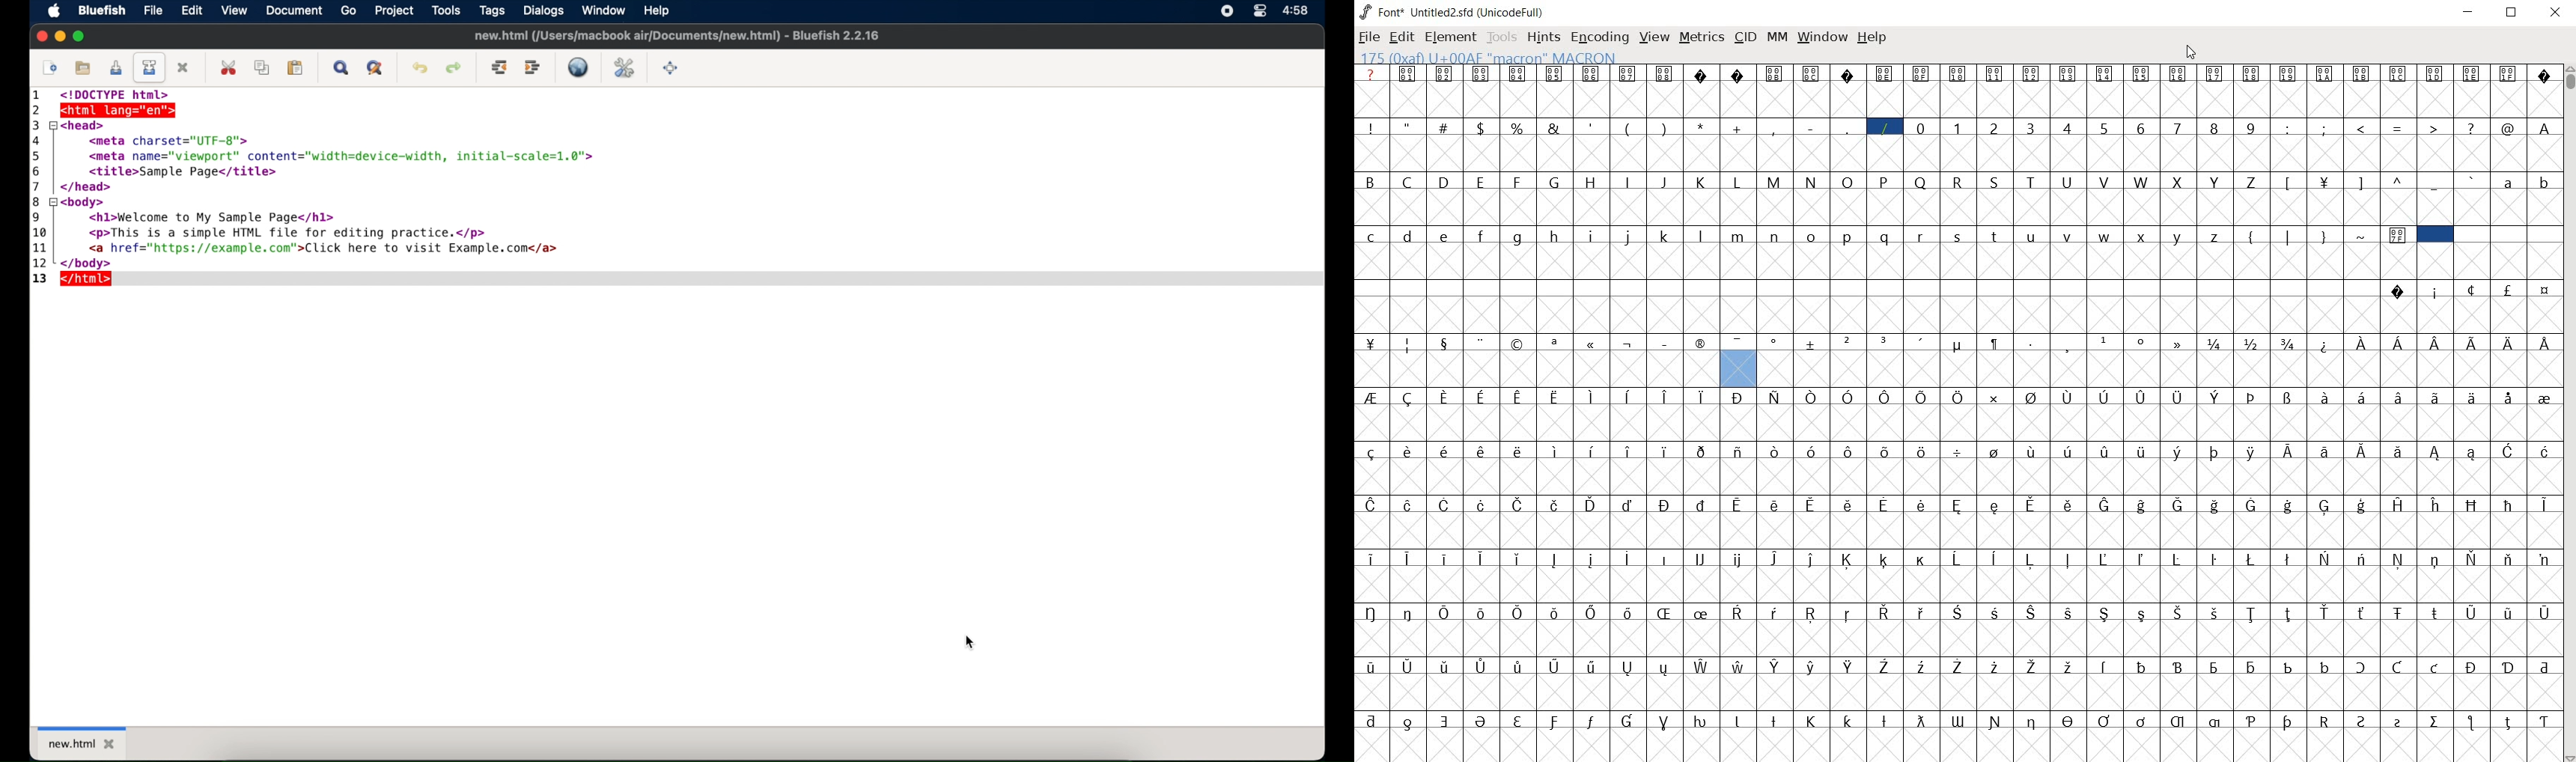  What do you see at coordinates (41, 37) in the screenshot?
I see `close` at bounding box center [41, 37].